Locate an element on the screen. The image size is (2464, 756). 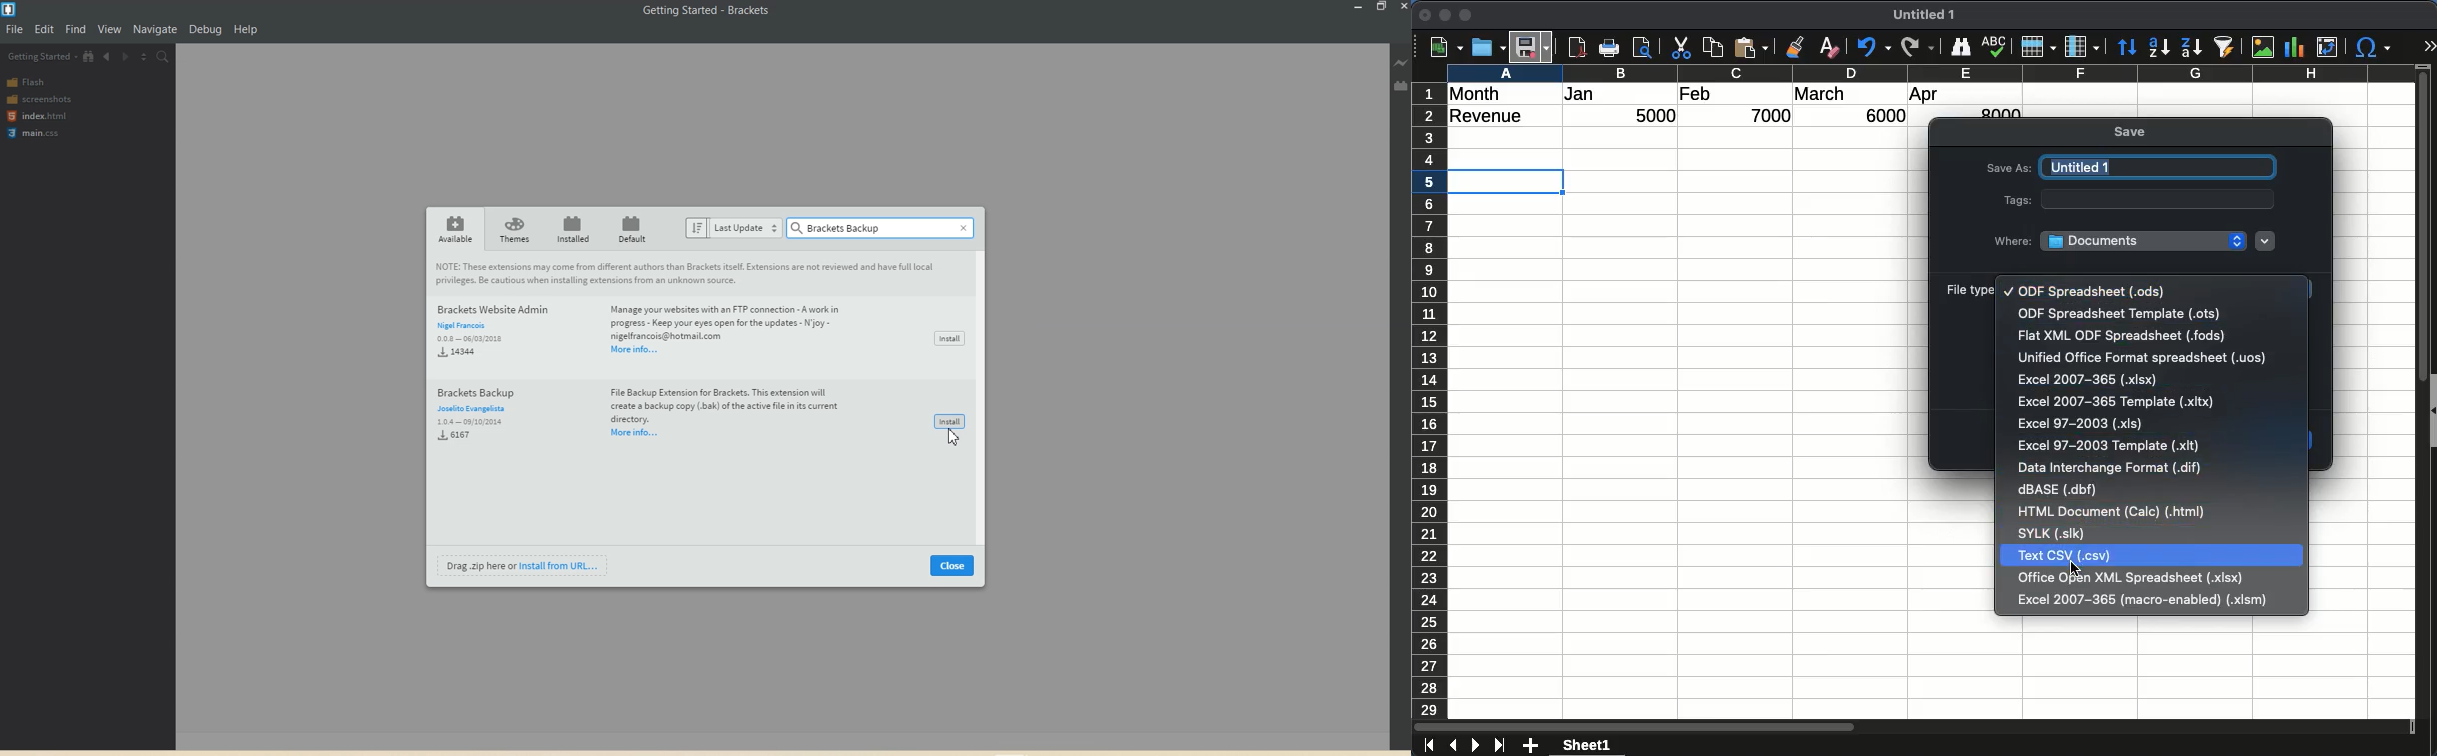
paste is located at coordinates (1753, 48).